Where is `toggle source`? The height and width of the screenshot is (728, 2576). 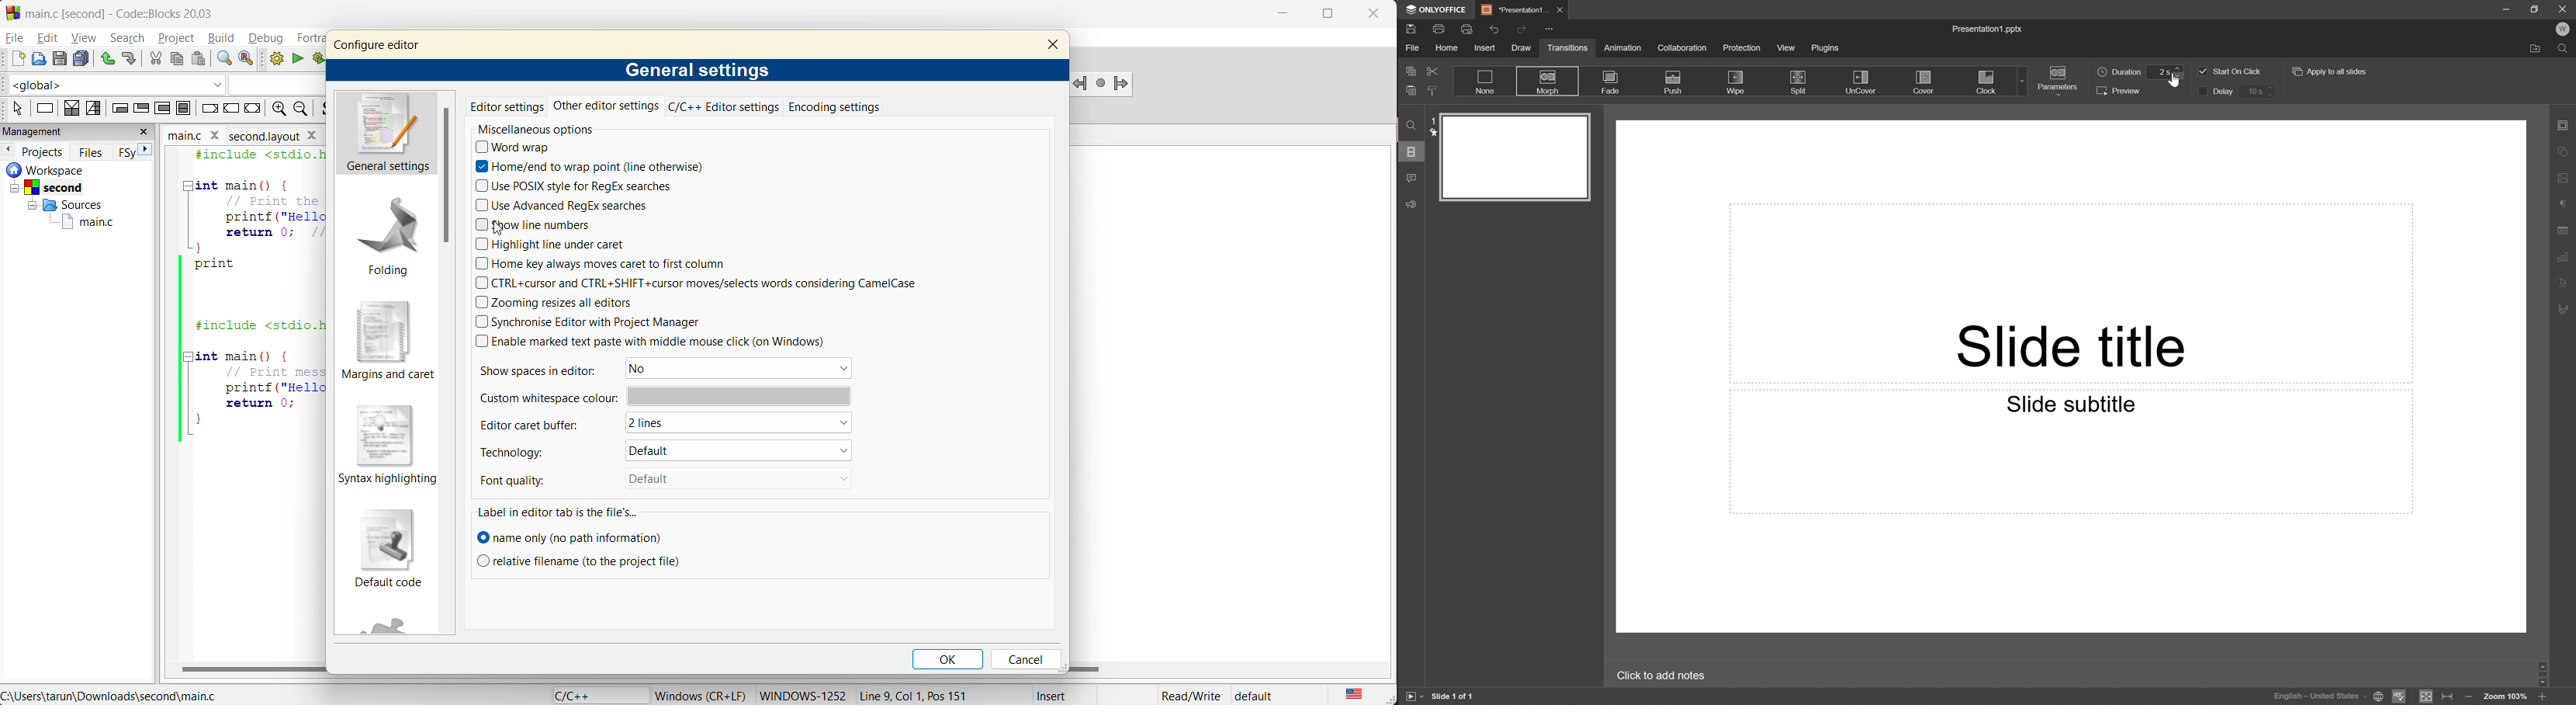 toggle source is located at coordinates (330, 111).